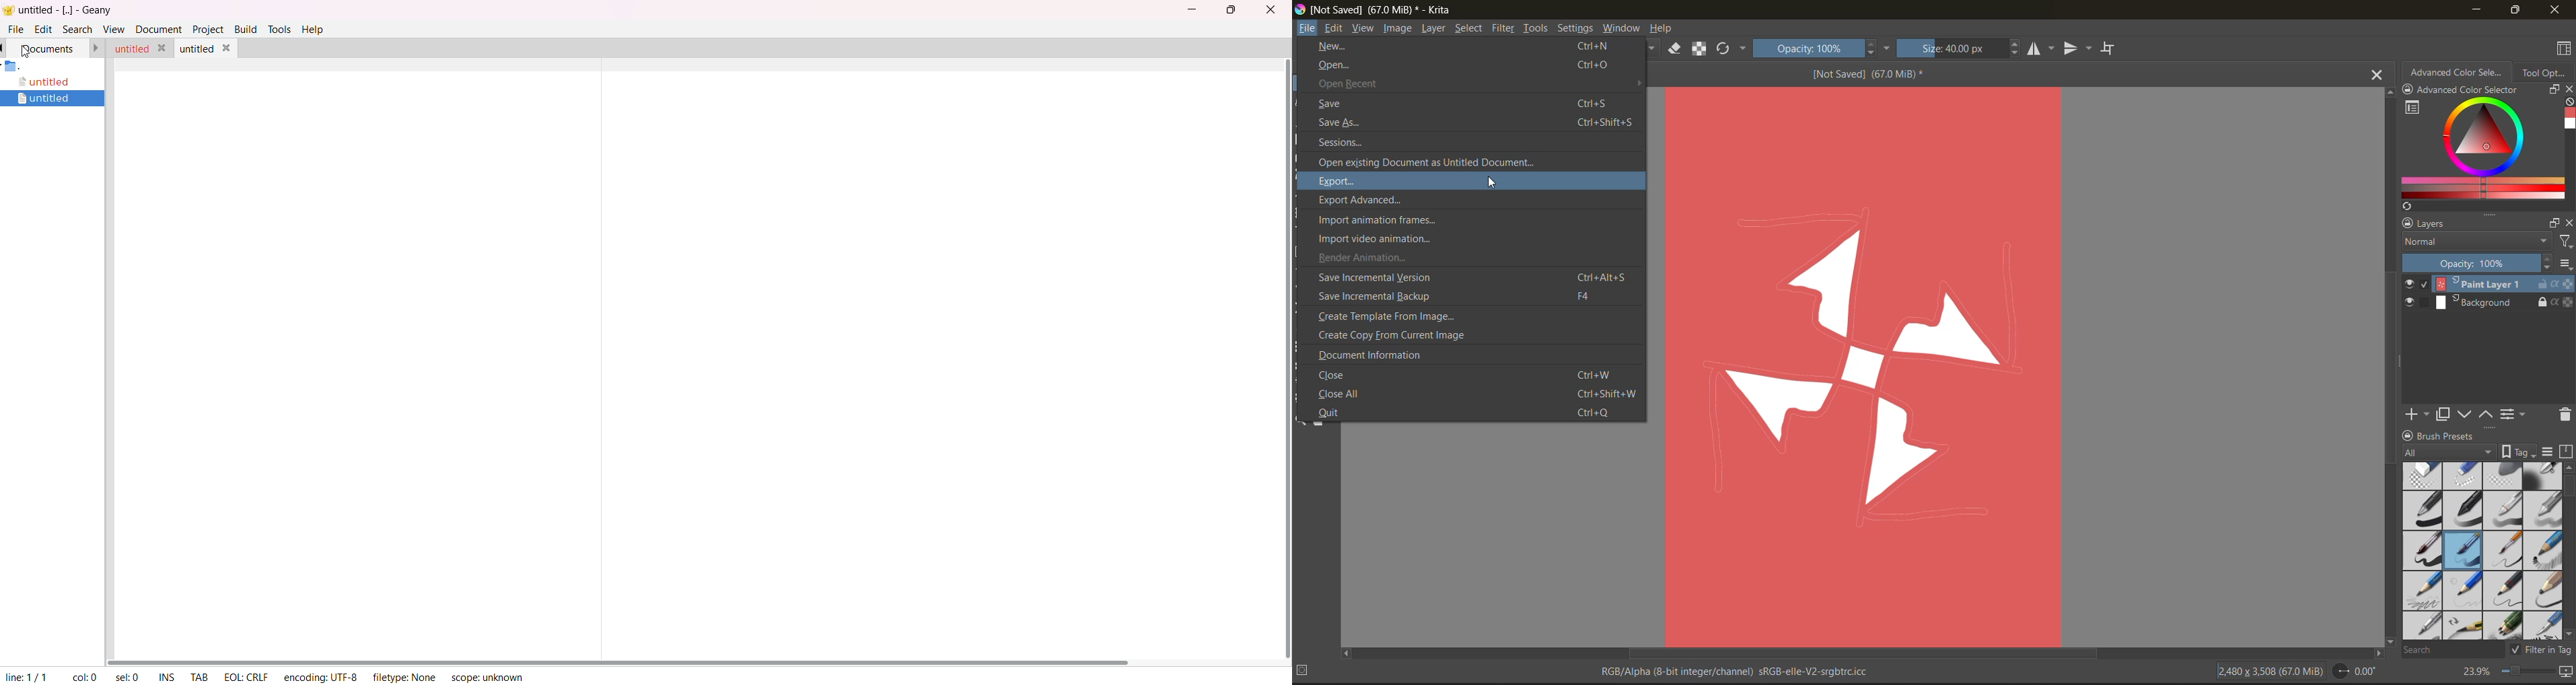 This screenshot has height=700, width=2576. What do you see at coordinates (2407, 207) in the screenshot?
I see `create a list of colors` at bounding box center [2407, 207].